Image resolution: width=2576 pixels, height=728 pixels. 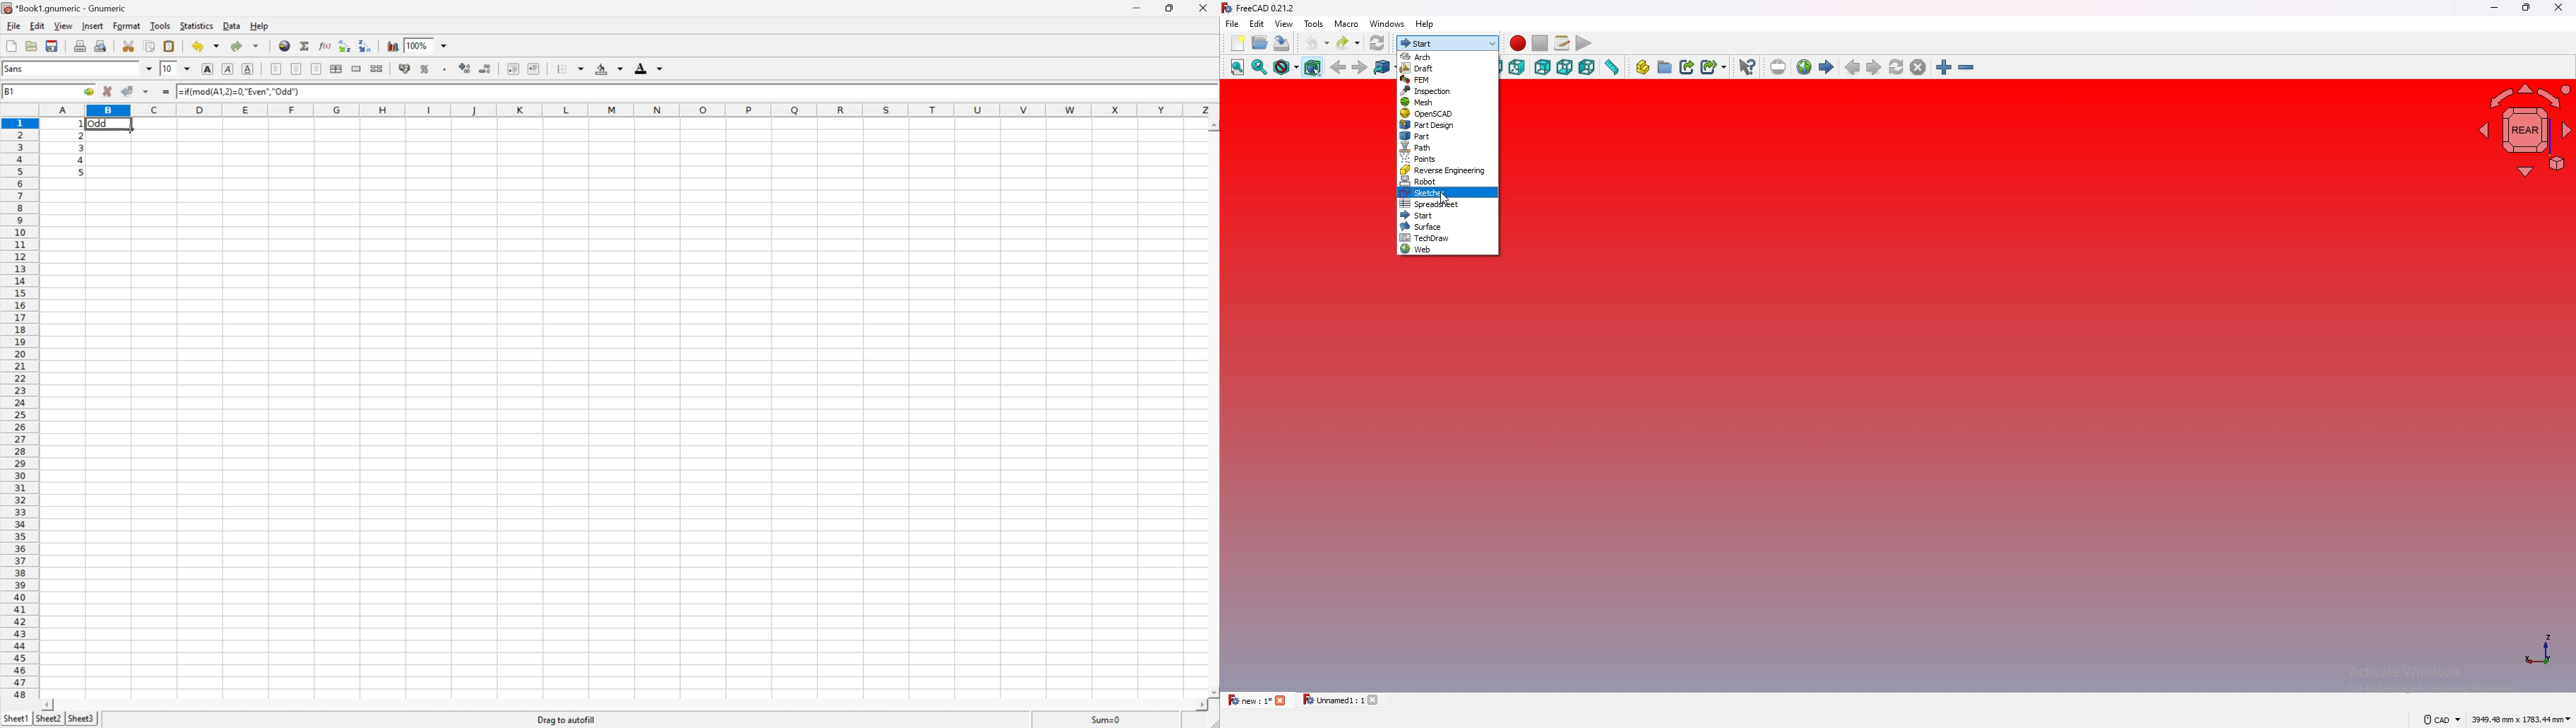 I want to click on *Book1.gnumeric - Gnumeric, so click(x=67, y=8).